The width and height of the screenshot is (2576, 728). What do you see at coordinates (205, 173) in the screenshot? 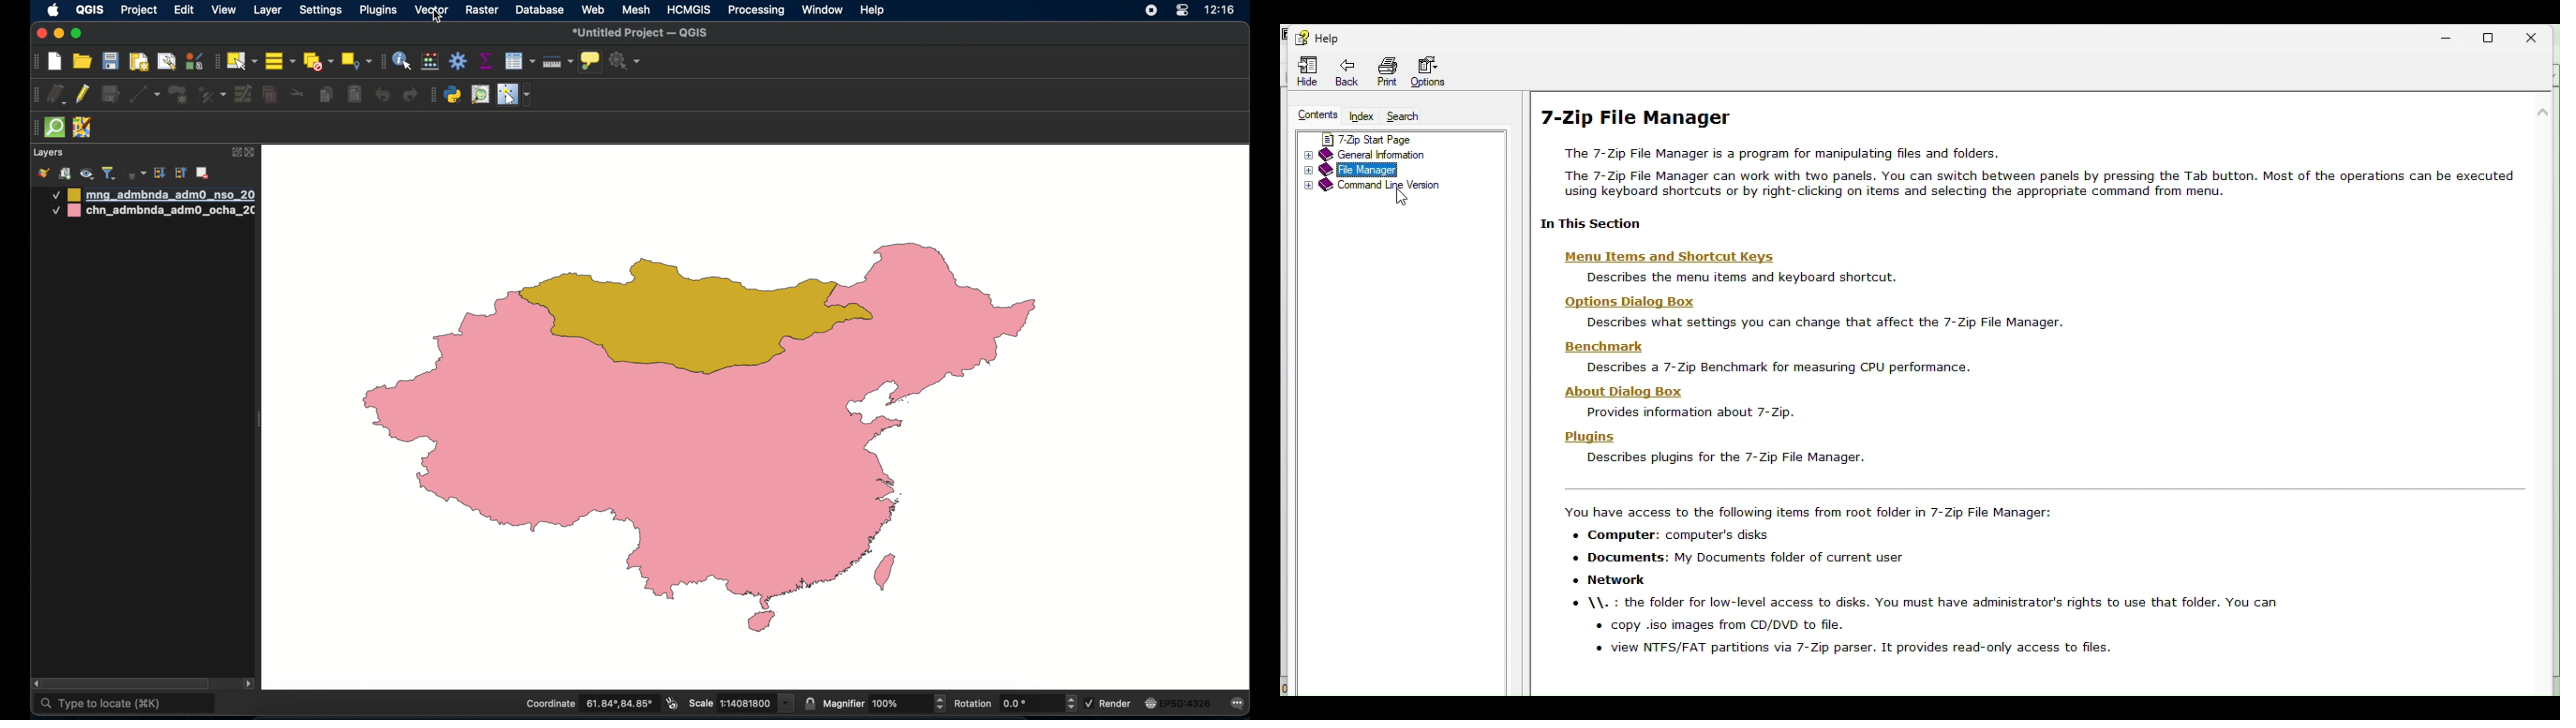
I see `remove layer/group` at bounding box center [205, 173].